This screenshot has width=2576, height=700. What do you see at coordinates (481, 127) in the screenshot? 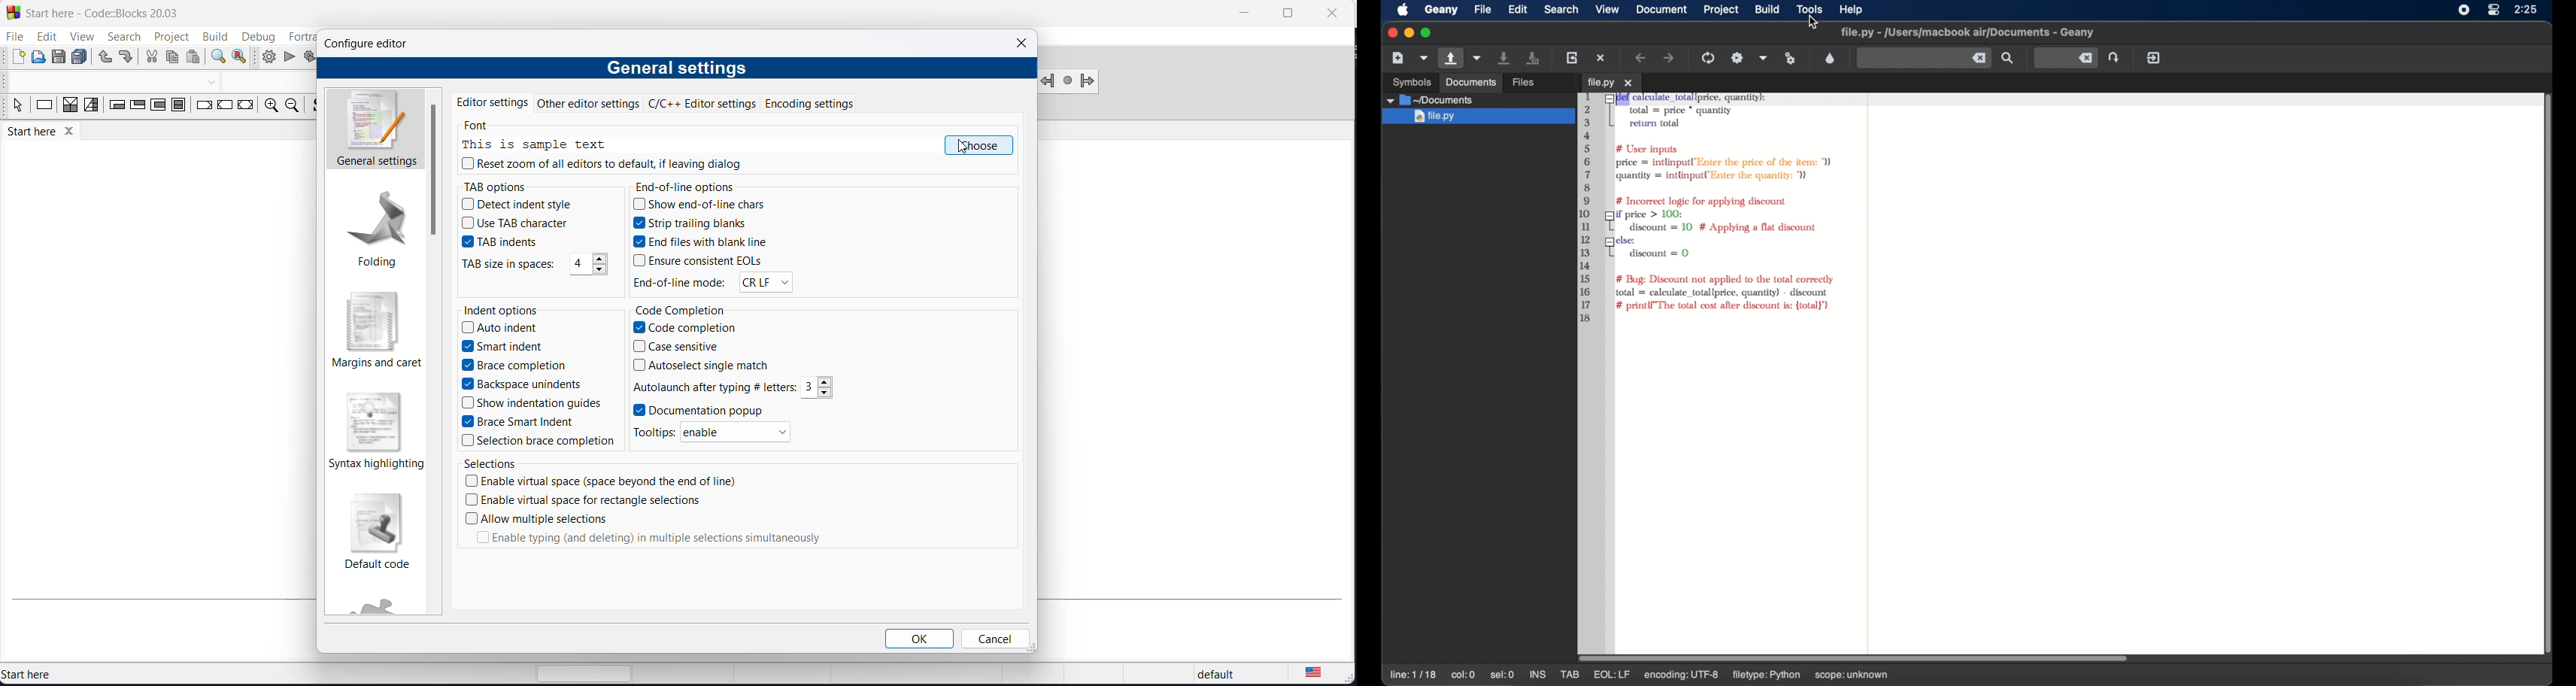
I see `font` at bounding box center [481, 127].